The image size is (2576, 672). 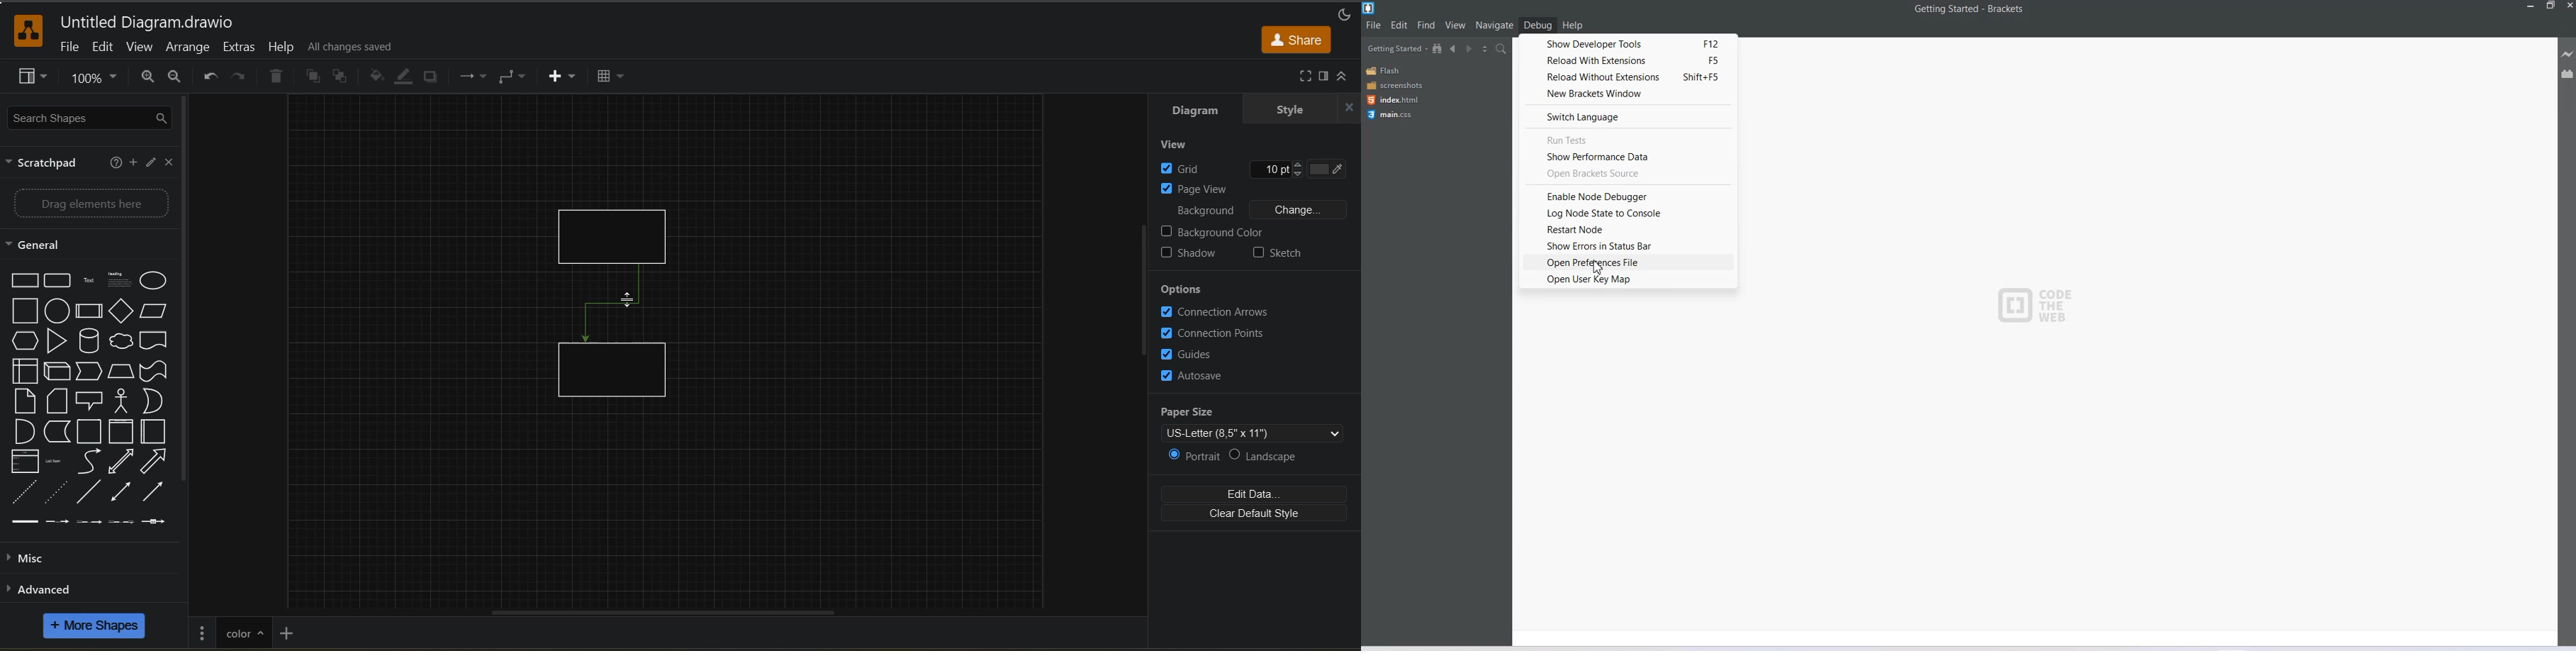 What do you see at coordinates (172, 164) in the screenshot?
I see `close` at bounding box center [172, 164].